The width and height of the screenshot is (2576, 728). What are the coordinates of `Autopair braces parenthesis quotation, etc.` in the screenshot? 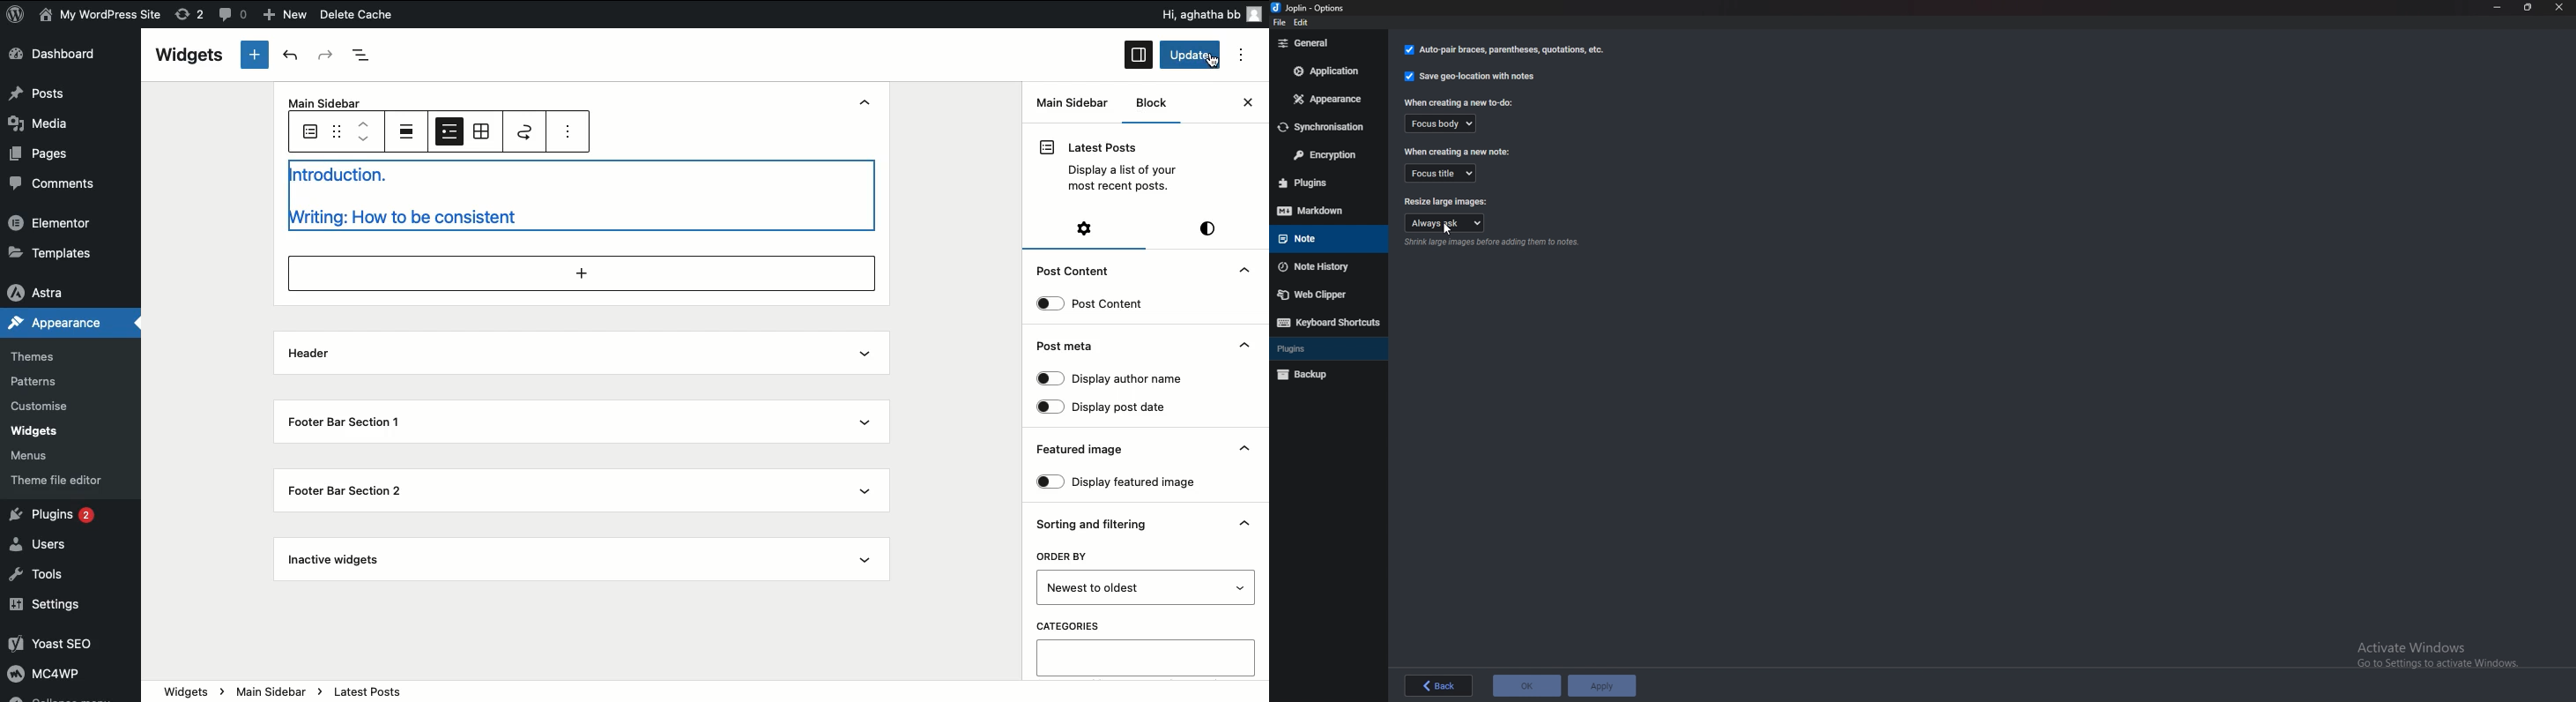 It's located at (1505, 51).